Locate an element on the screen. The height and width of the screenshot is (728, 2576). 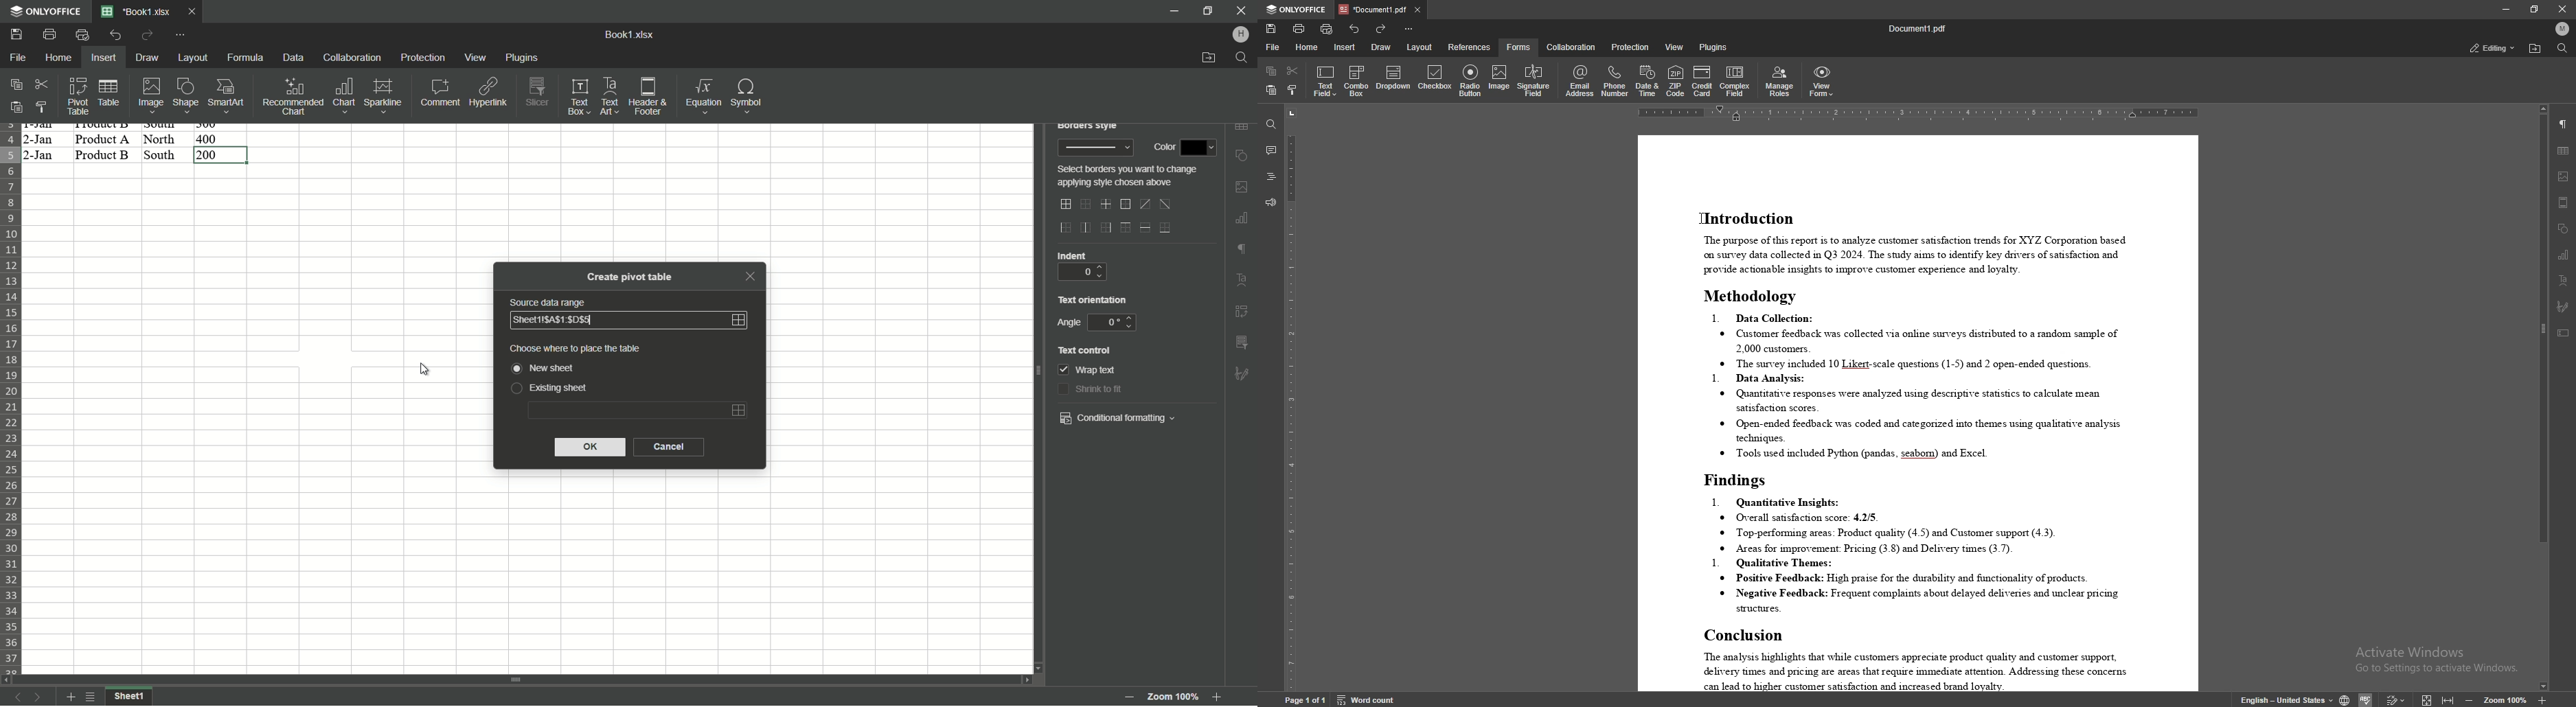
headings is located at coordinates (1270, 176).